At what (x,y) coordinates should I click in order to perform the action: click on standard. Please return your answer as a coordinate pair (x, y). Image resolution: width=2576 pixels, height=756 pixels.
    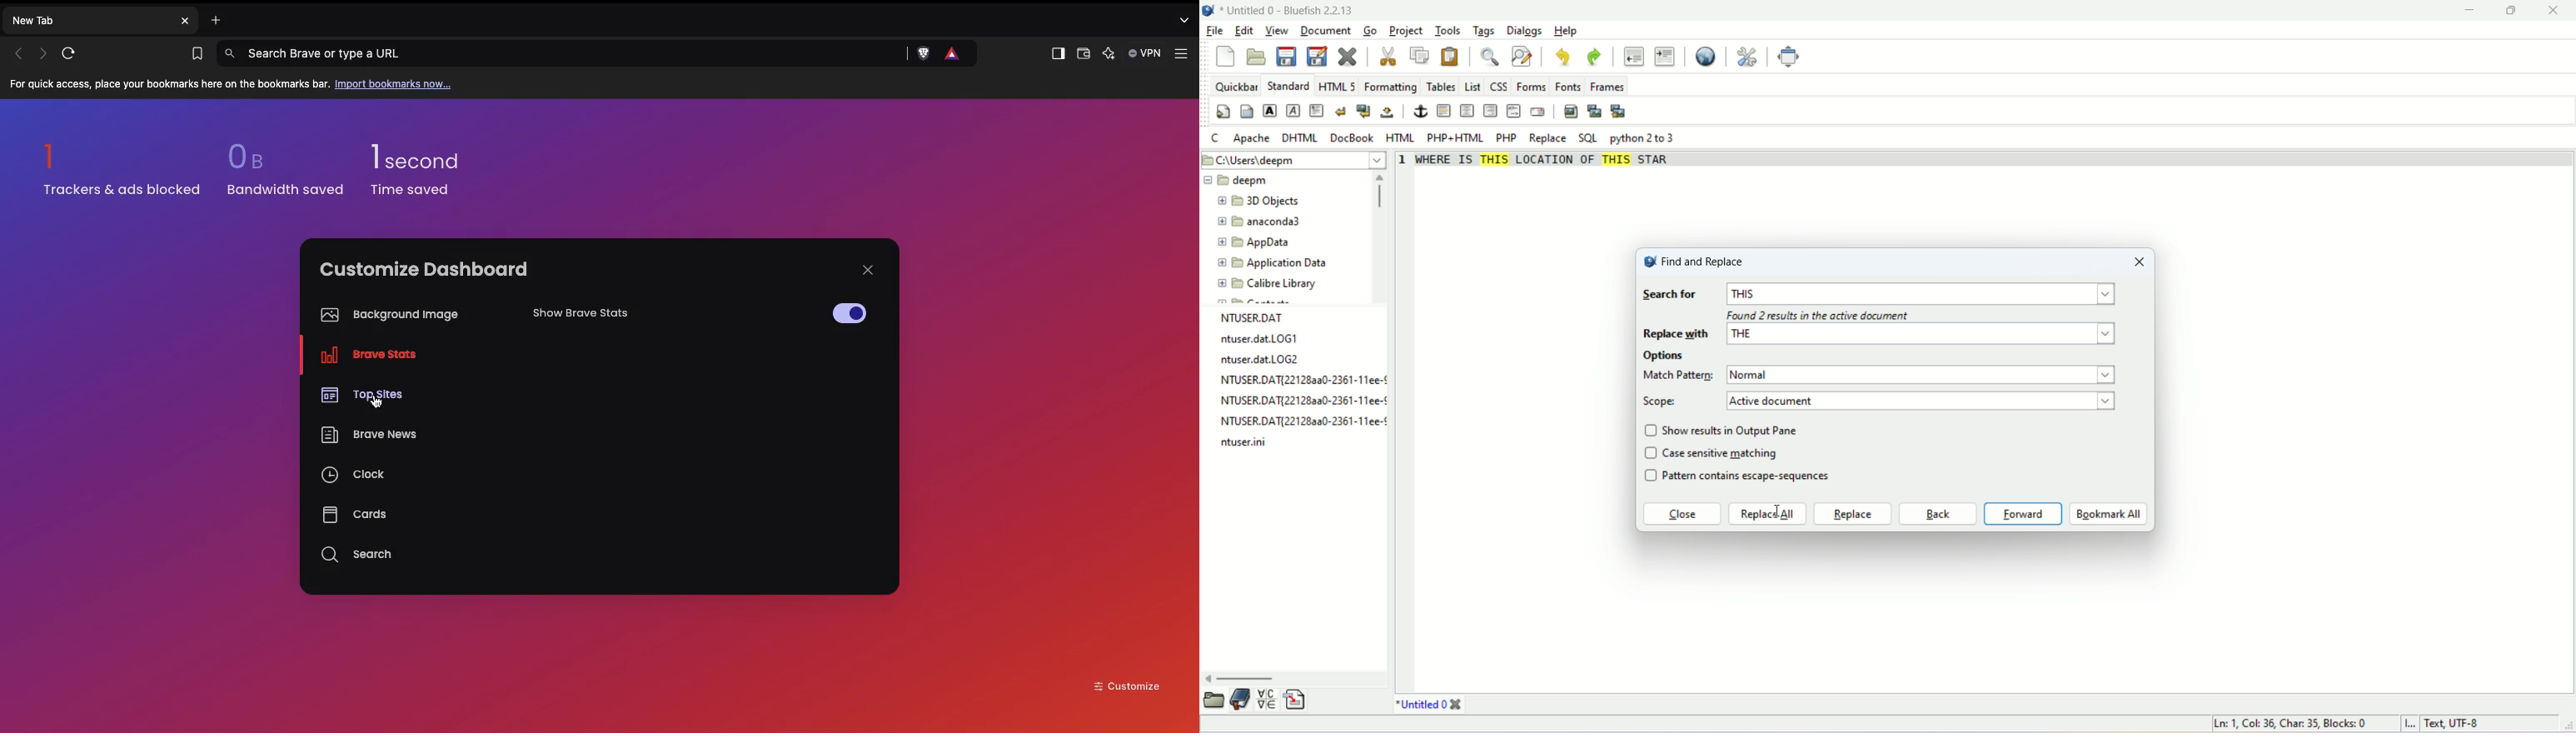
    Looking at the image, I should click on (1287, 85).